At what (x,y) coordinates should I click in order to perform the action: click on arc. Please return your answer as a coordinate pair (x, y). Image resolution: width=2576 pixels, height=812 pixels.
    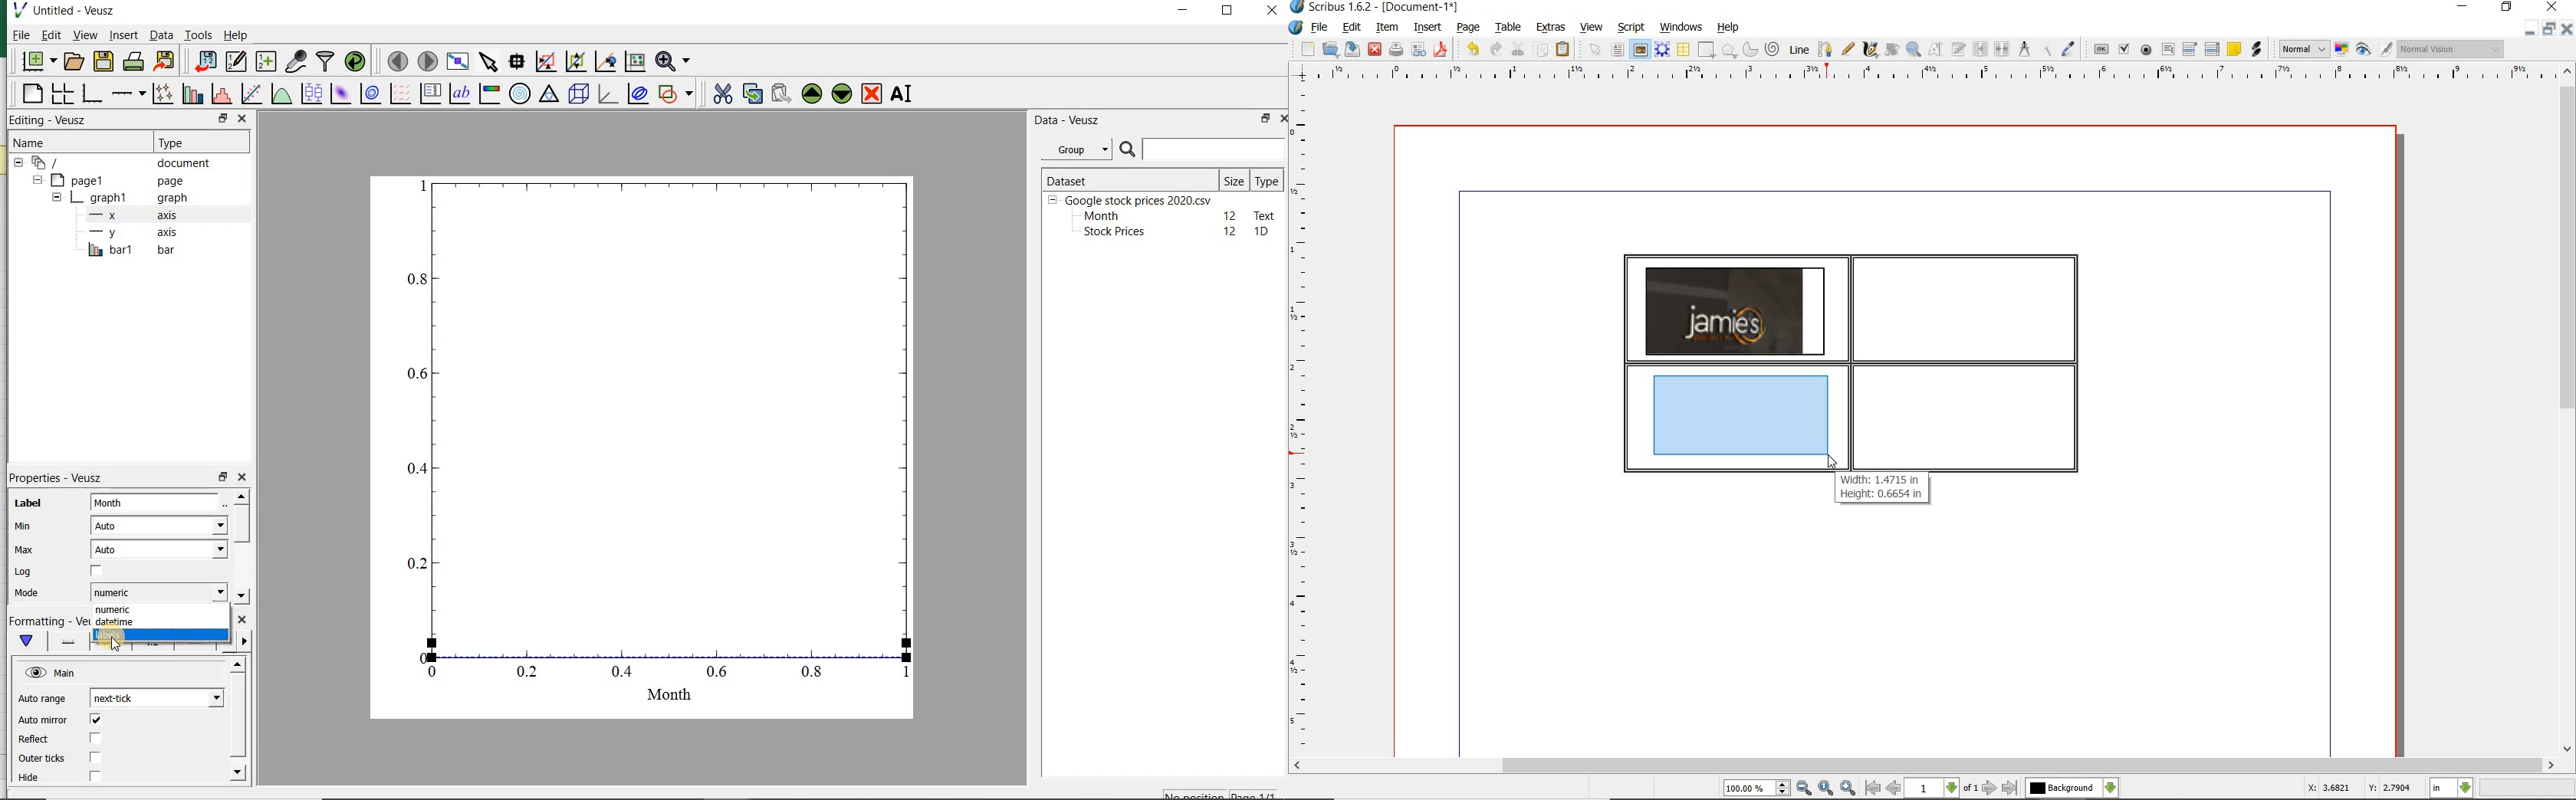
    Looking at the image, I should click on (1752, 51).